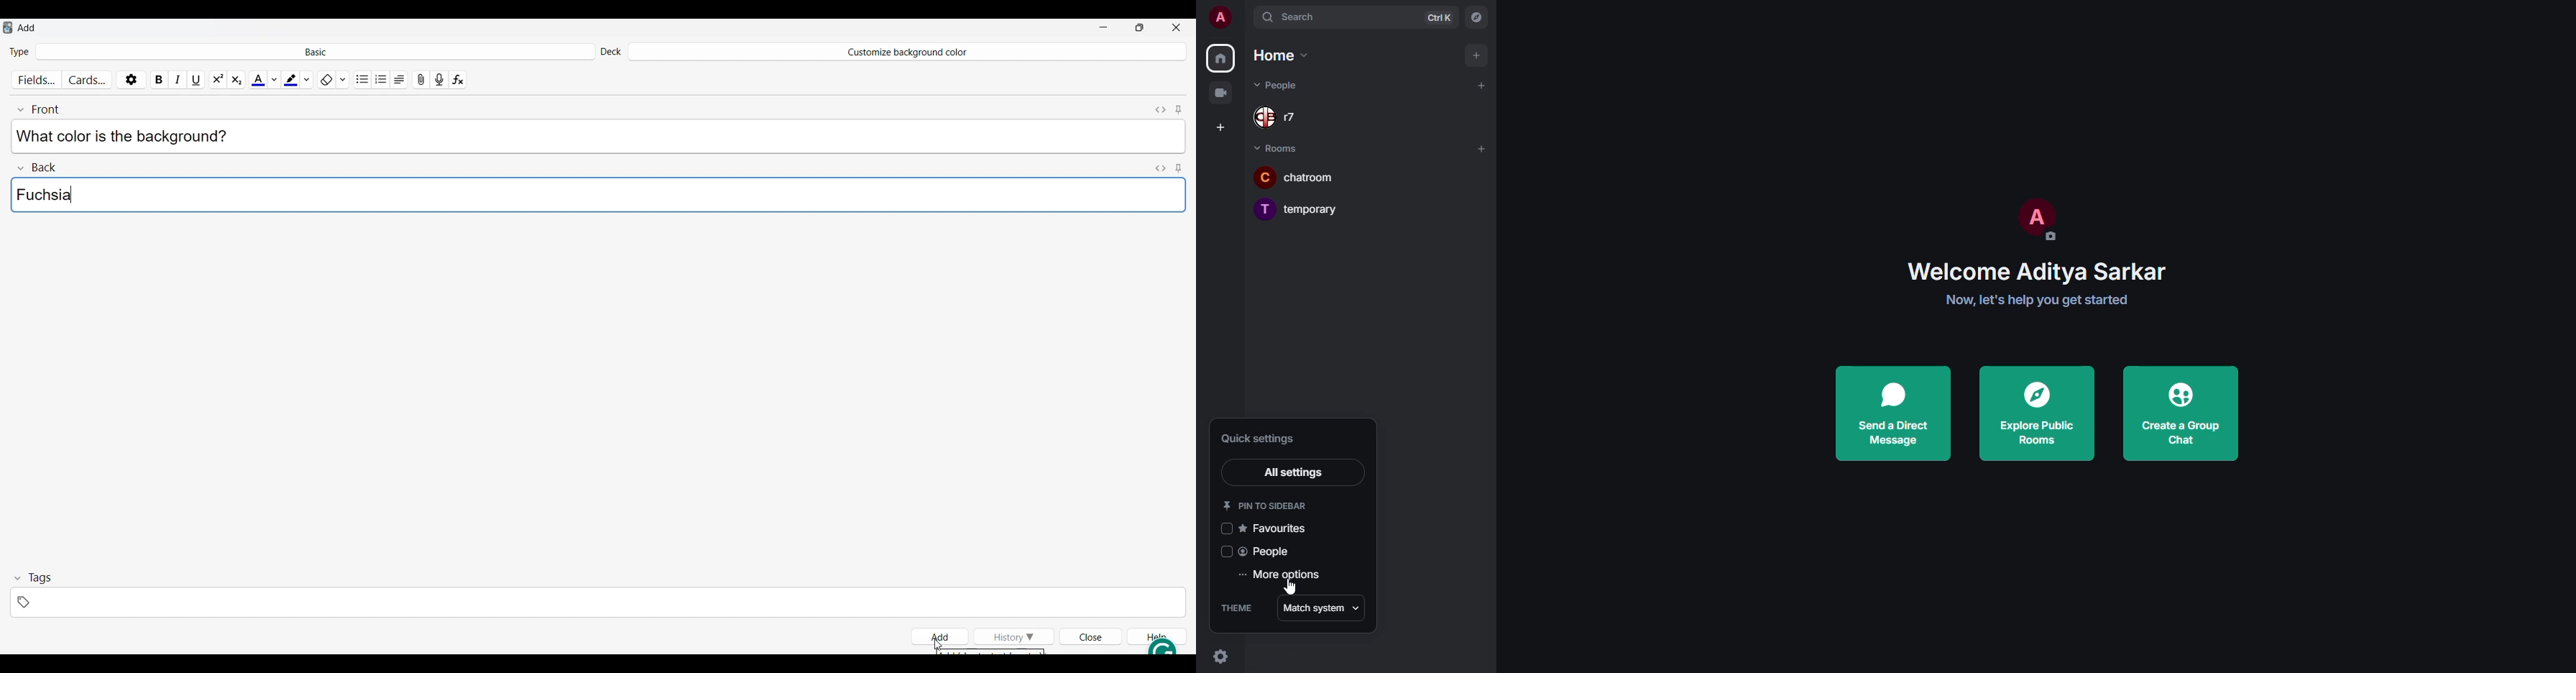  Describe the element at coordinates (159, 77) in the screenshot. I see `Bold` at that location.